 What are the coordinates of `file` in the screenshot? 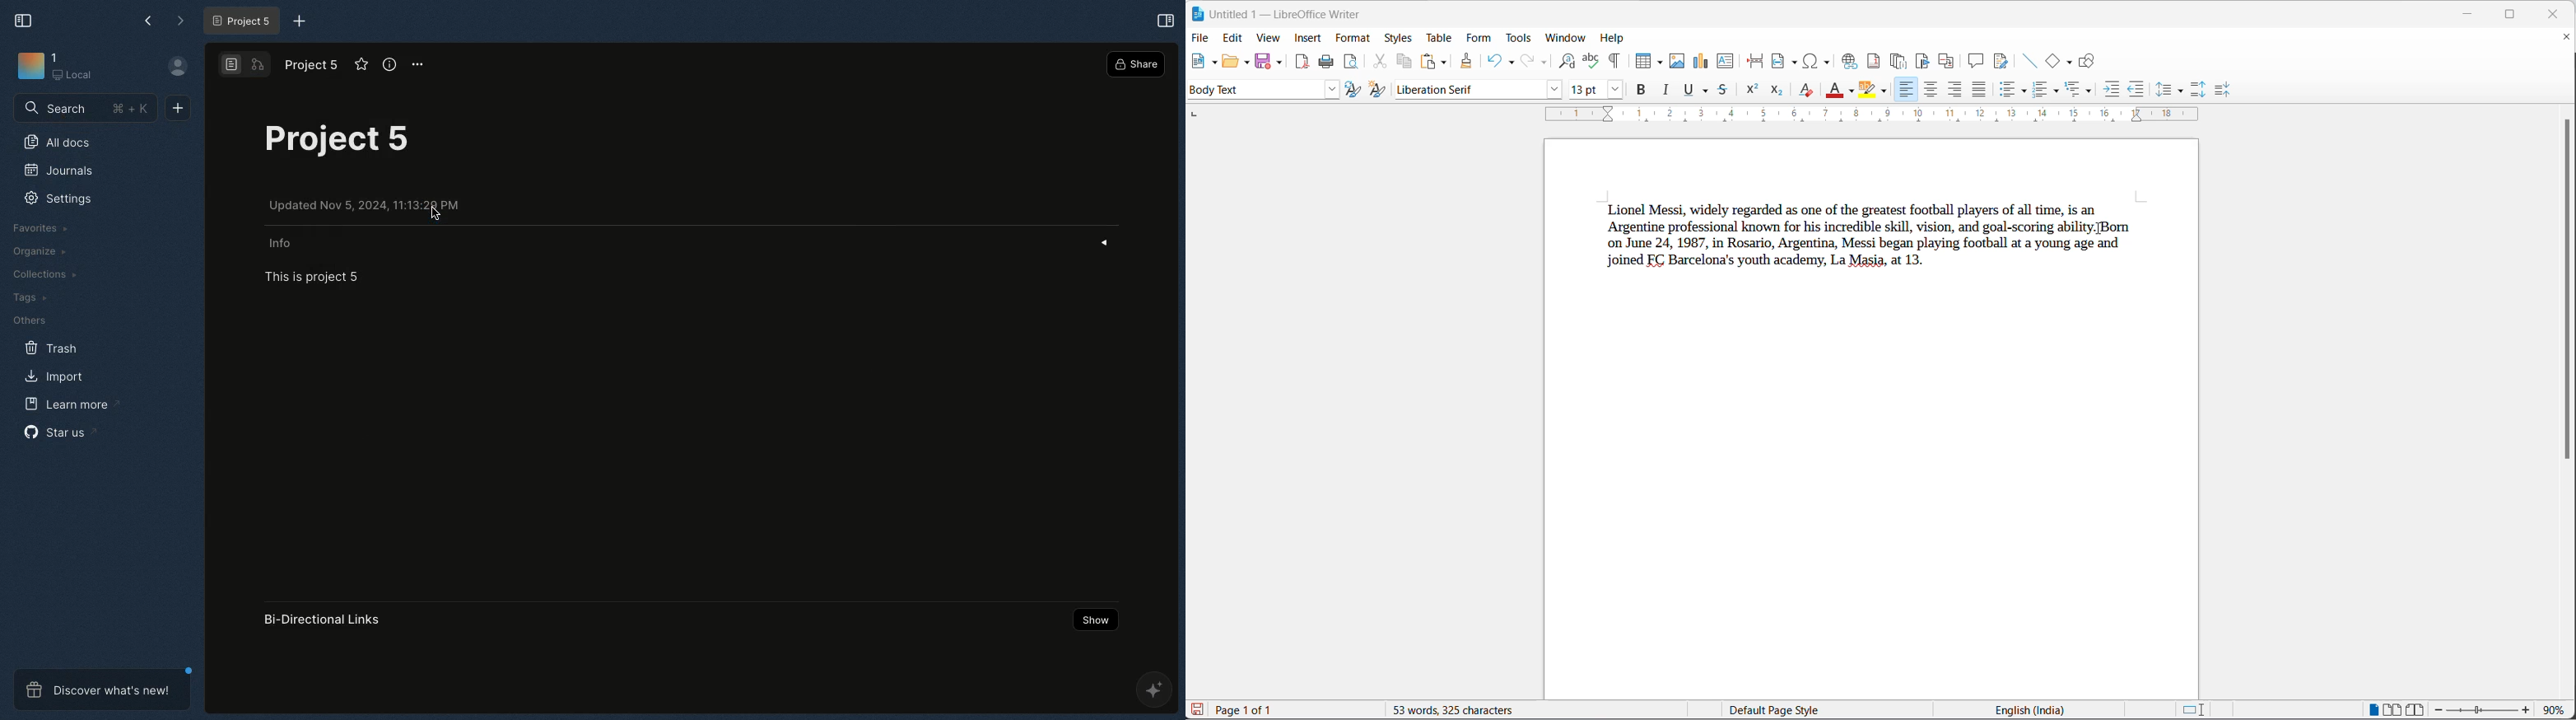 It's located at (1201, 39).